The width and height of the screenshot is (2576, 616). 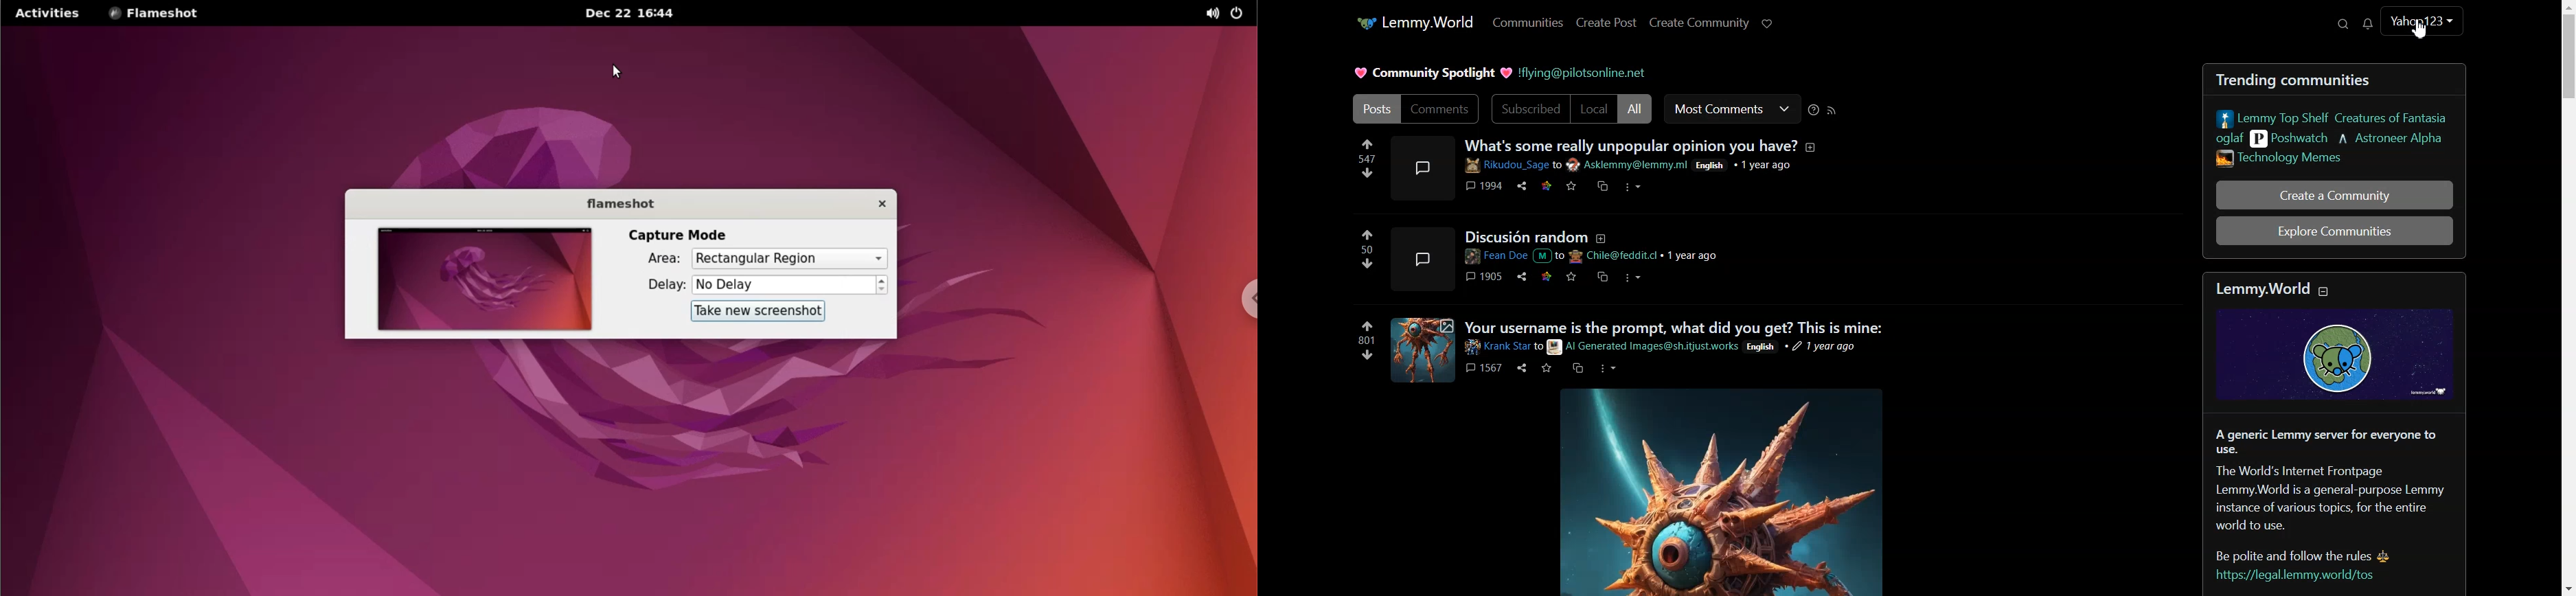 What do you see at coordinates (2333, 194) in the screenshot?
I see `Create a community` at bounding box center [2333, 194].